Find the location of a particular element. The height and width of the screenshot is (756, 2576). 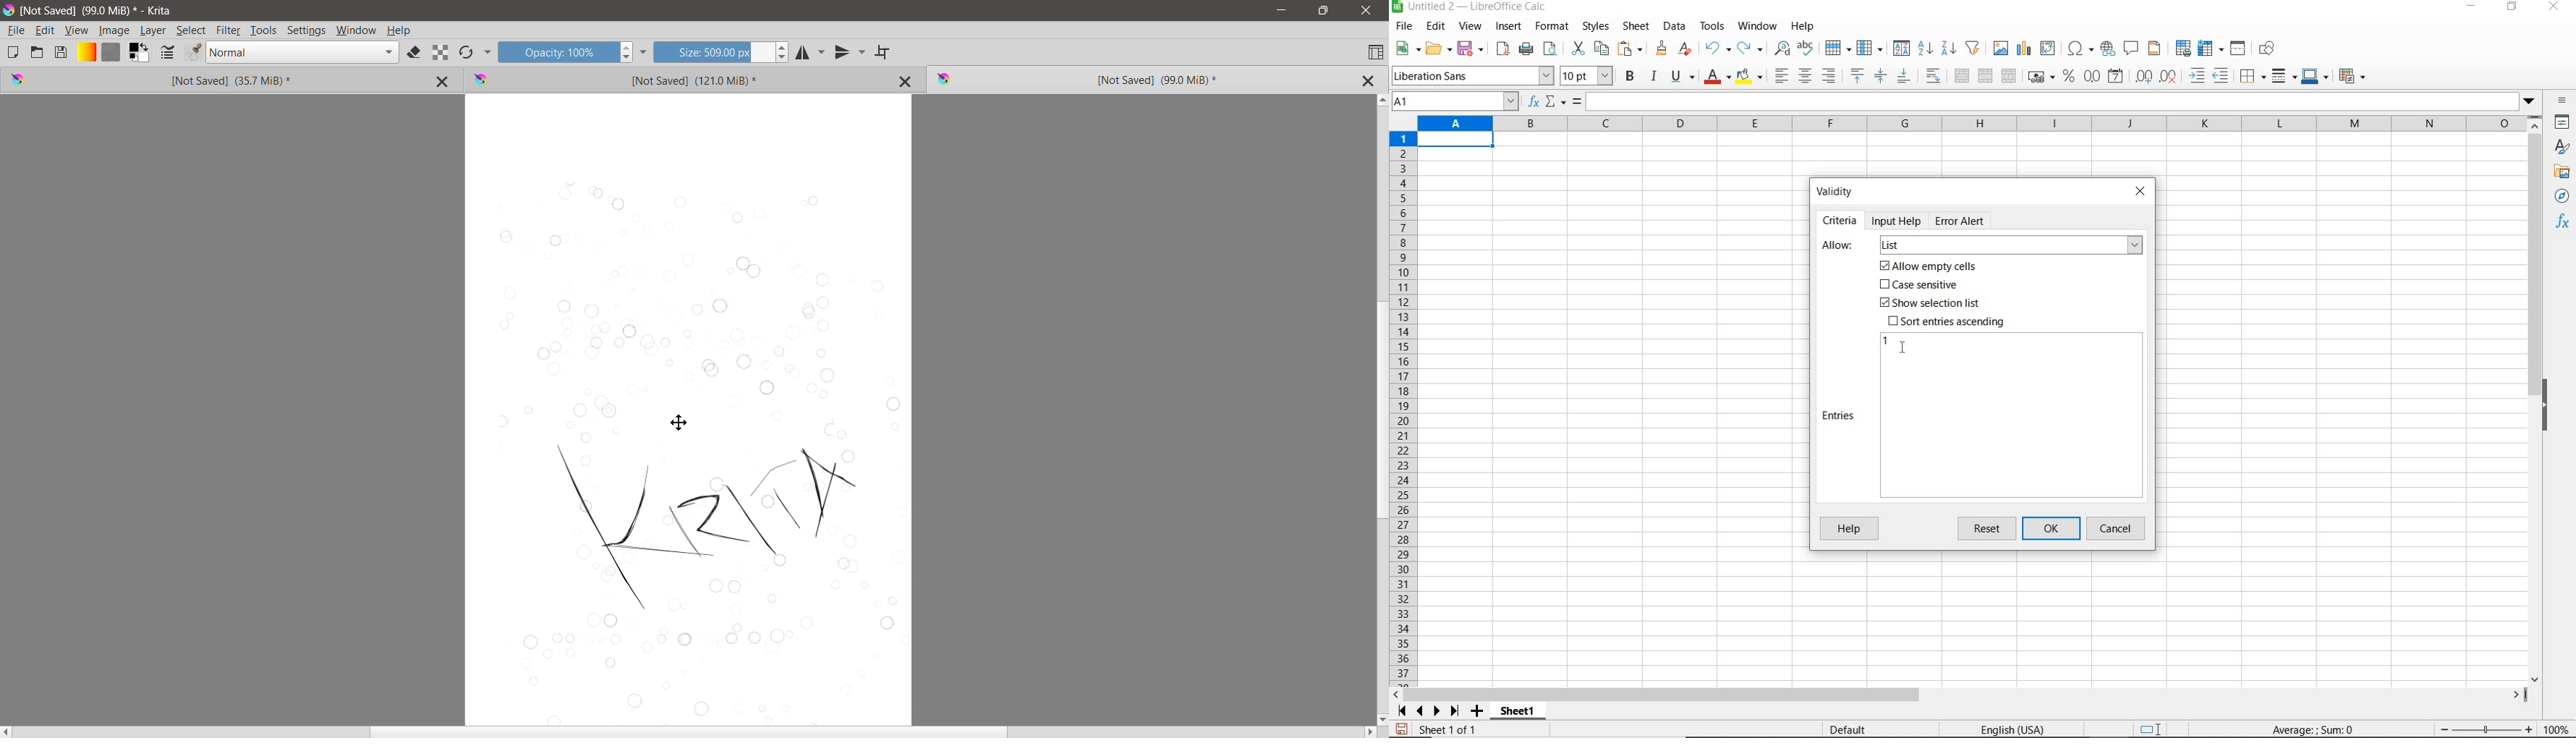

spelling is located at coordinates (1807, 49).